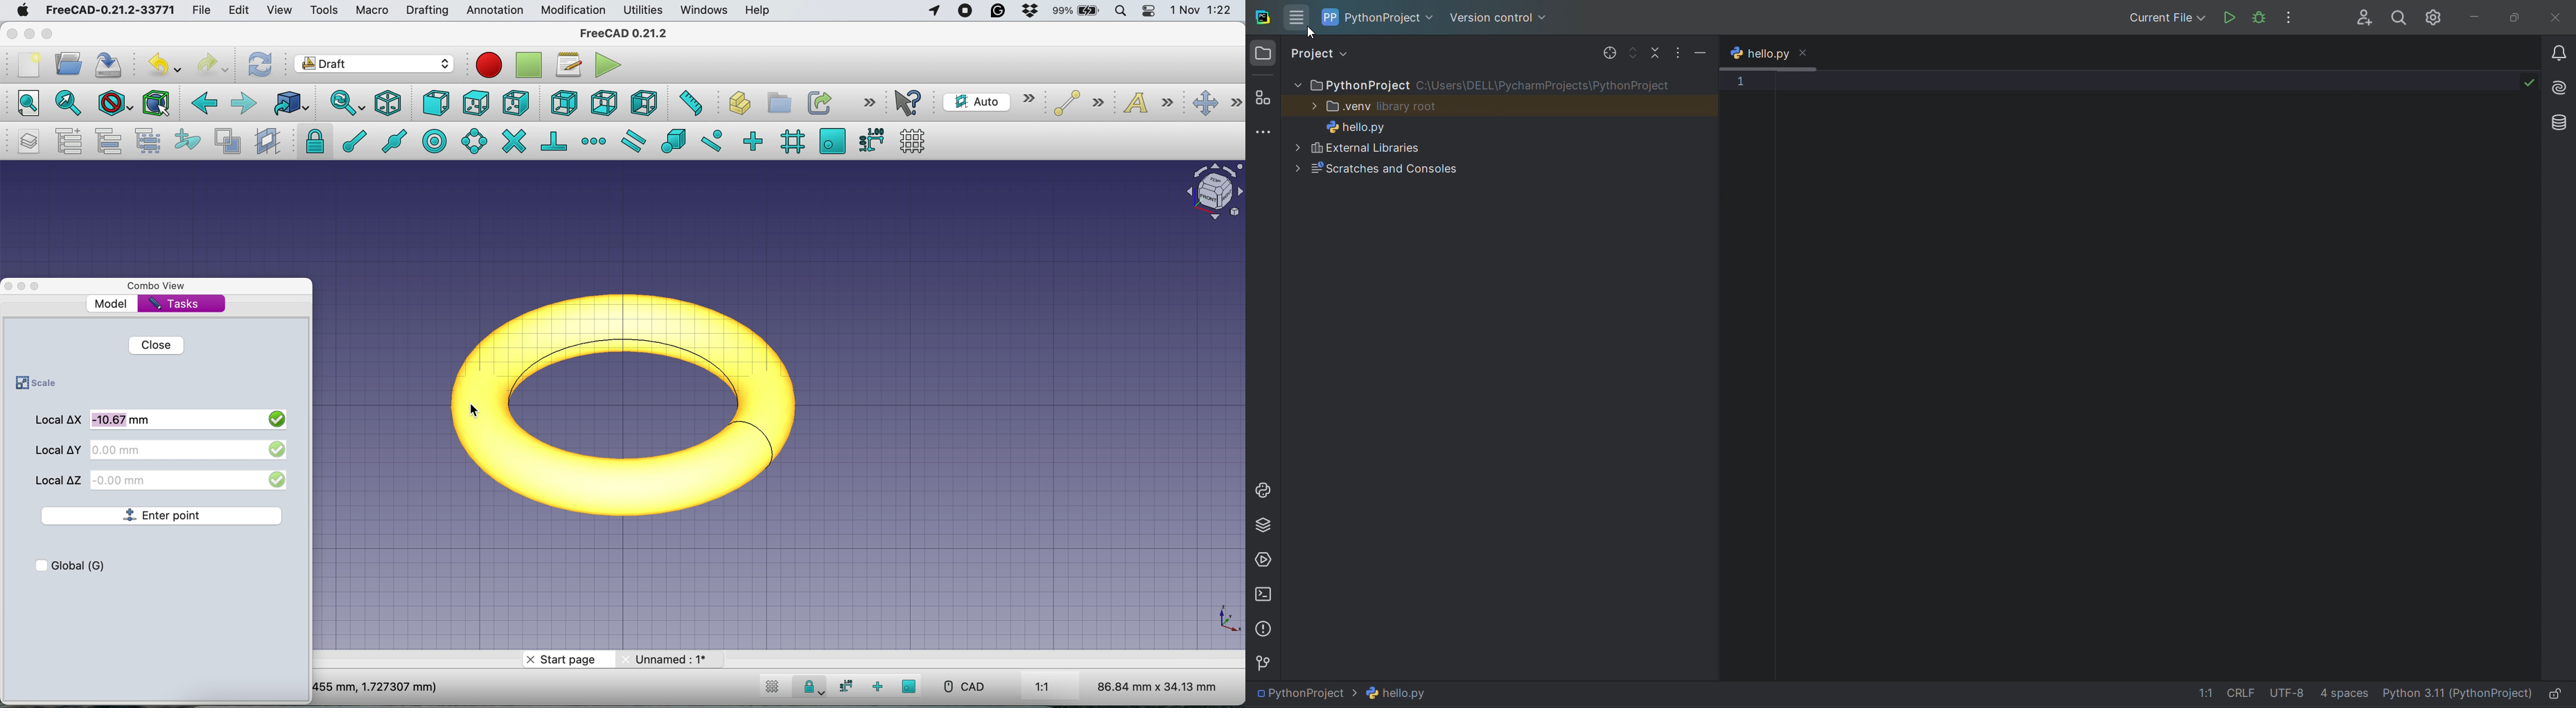 This screenshot has width=2576, height=728. What do you see at coordinates (60, 478) in the screenshot?
I see `local ΔZ` at bounding box center [60, 478].